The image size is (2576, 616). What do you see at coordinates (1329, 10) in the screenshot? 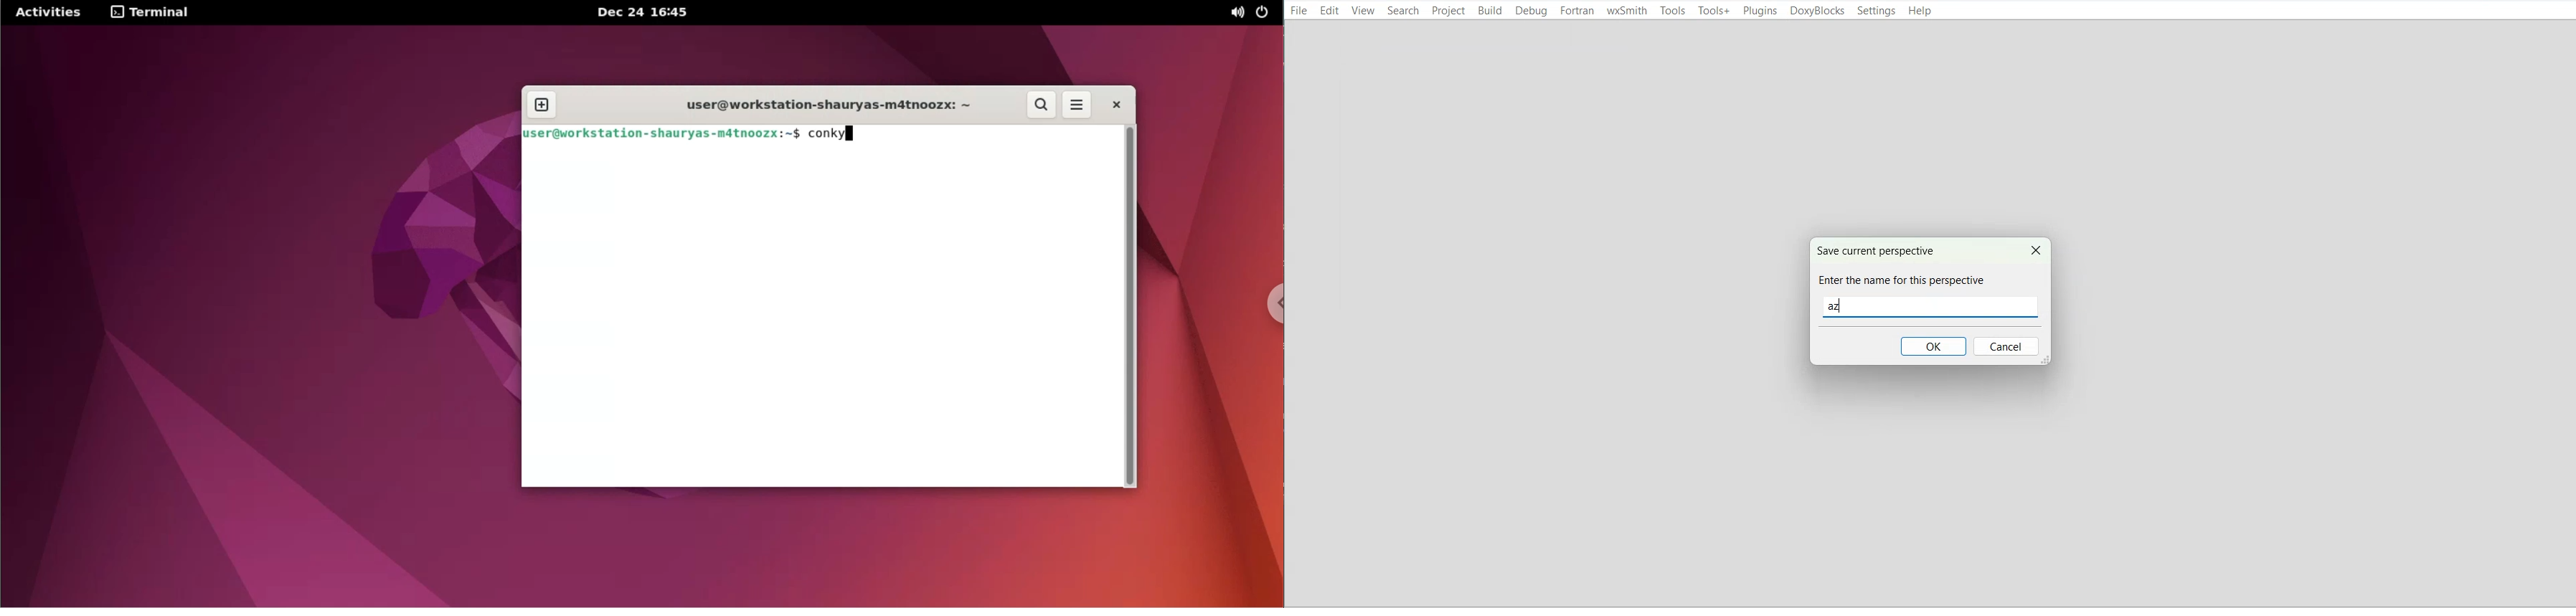
I see `Edit` at bounding box center [1329, 10].